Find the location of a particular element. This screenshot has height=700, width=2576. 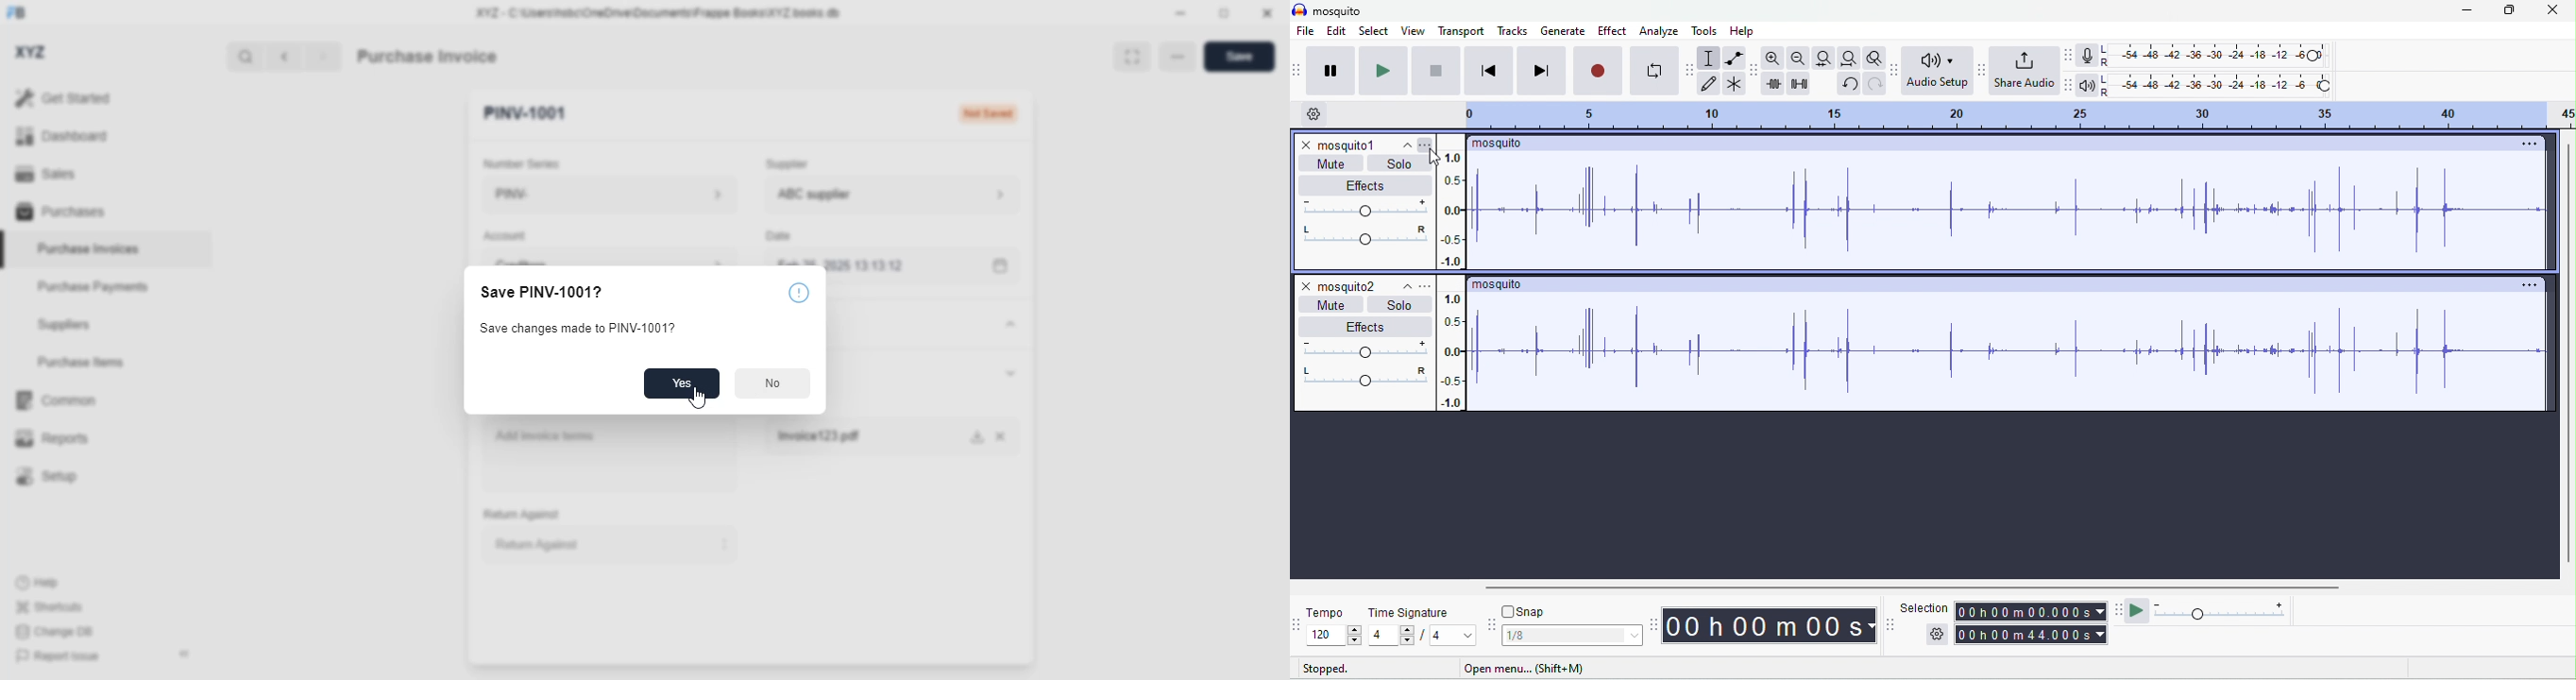

XYZ is located at coordinates (32, 52).